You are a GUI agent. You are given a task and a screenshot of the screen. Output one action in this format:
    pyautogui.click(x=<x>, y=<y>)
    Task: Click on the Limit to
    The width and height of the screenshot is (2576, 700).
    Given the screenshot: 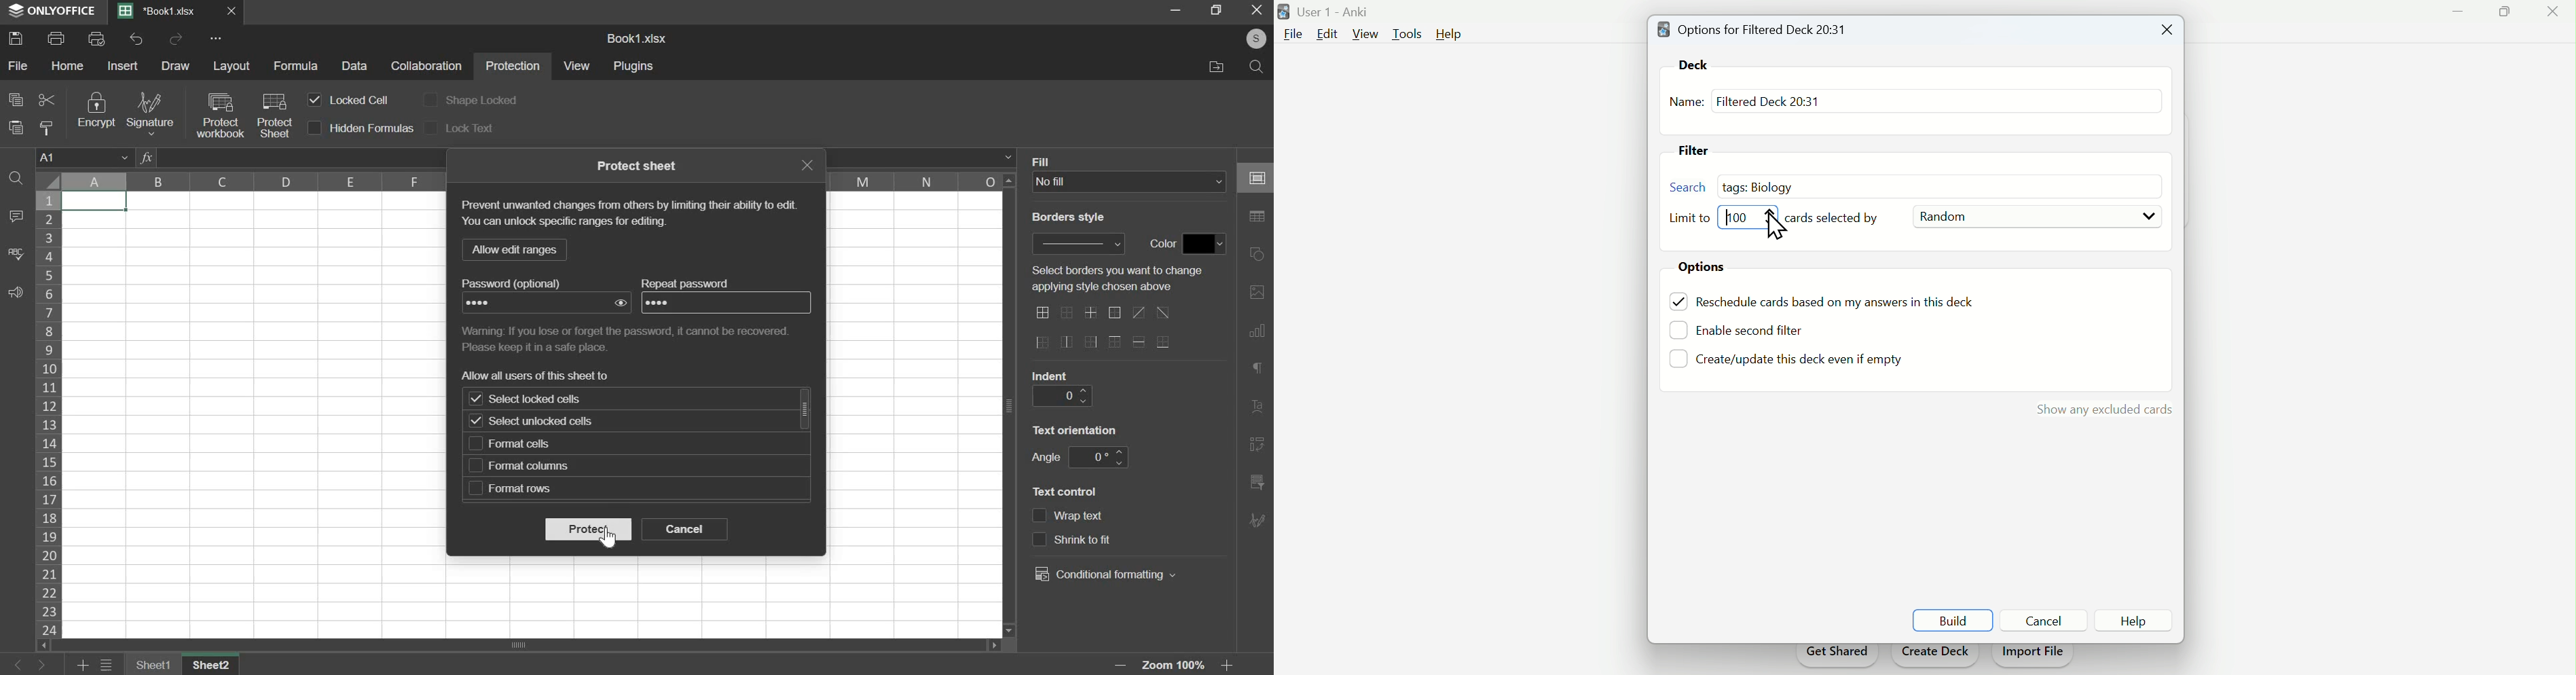 What is the action you would take?
    pyautogui.click(x=1692, y=219)
    